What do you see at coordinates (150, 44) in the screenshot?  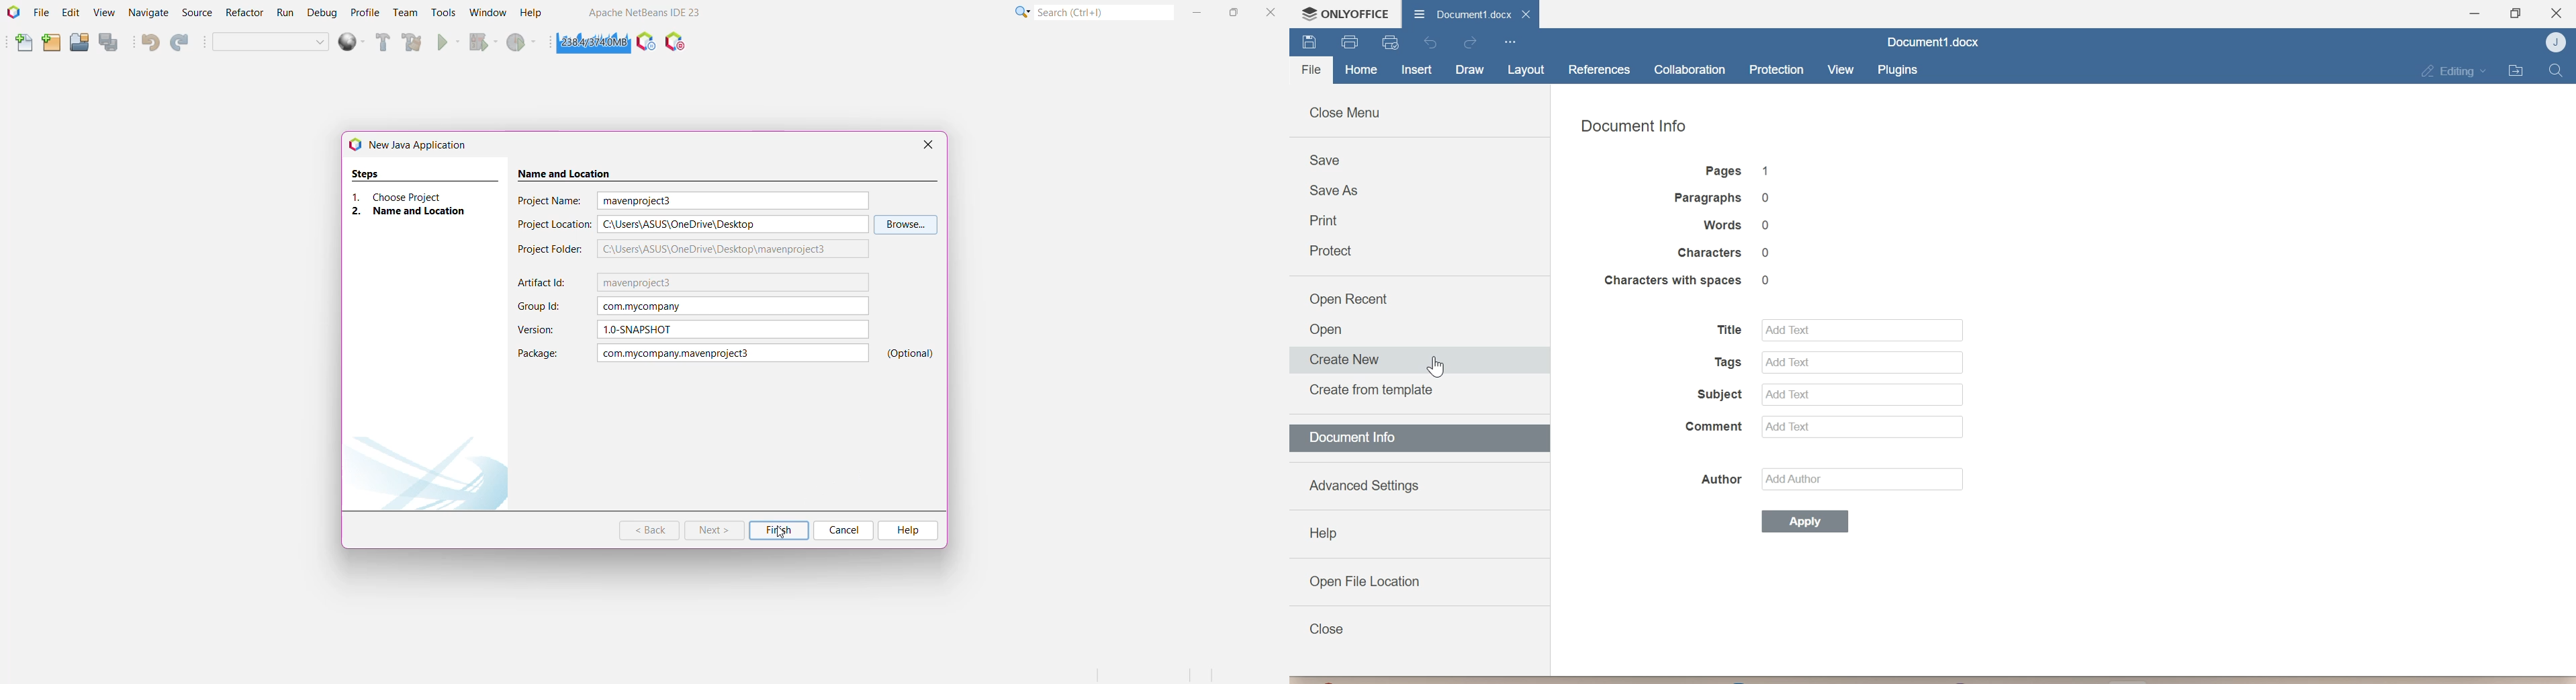 I see `Undo` at bounding box center [150, 44].